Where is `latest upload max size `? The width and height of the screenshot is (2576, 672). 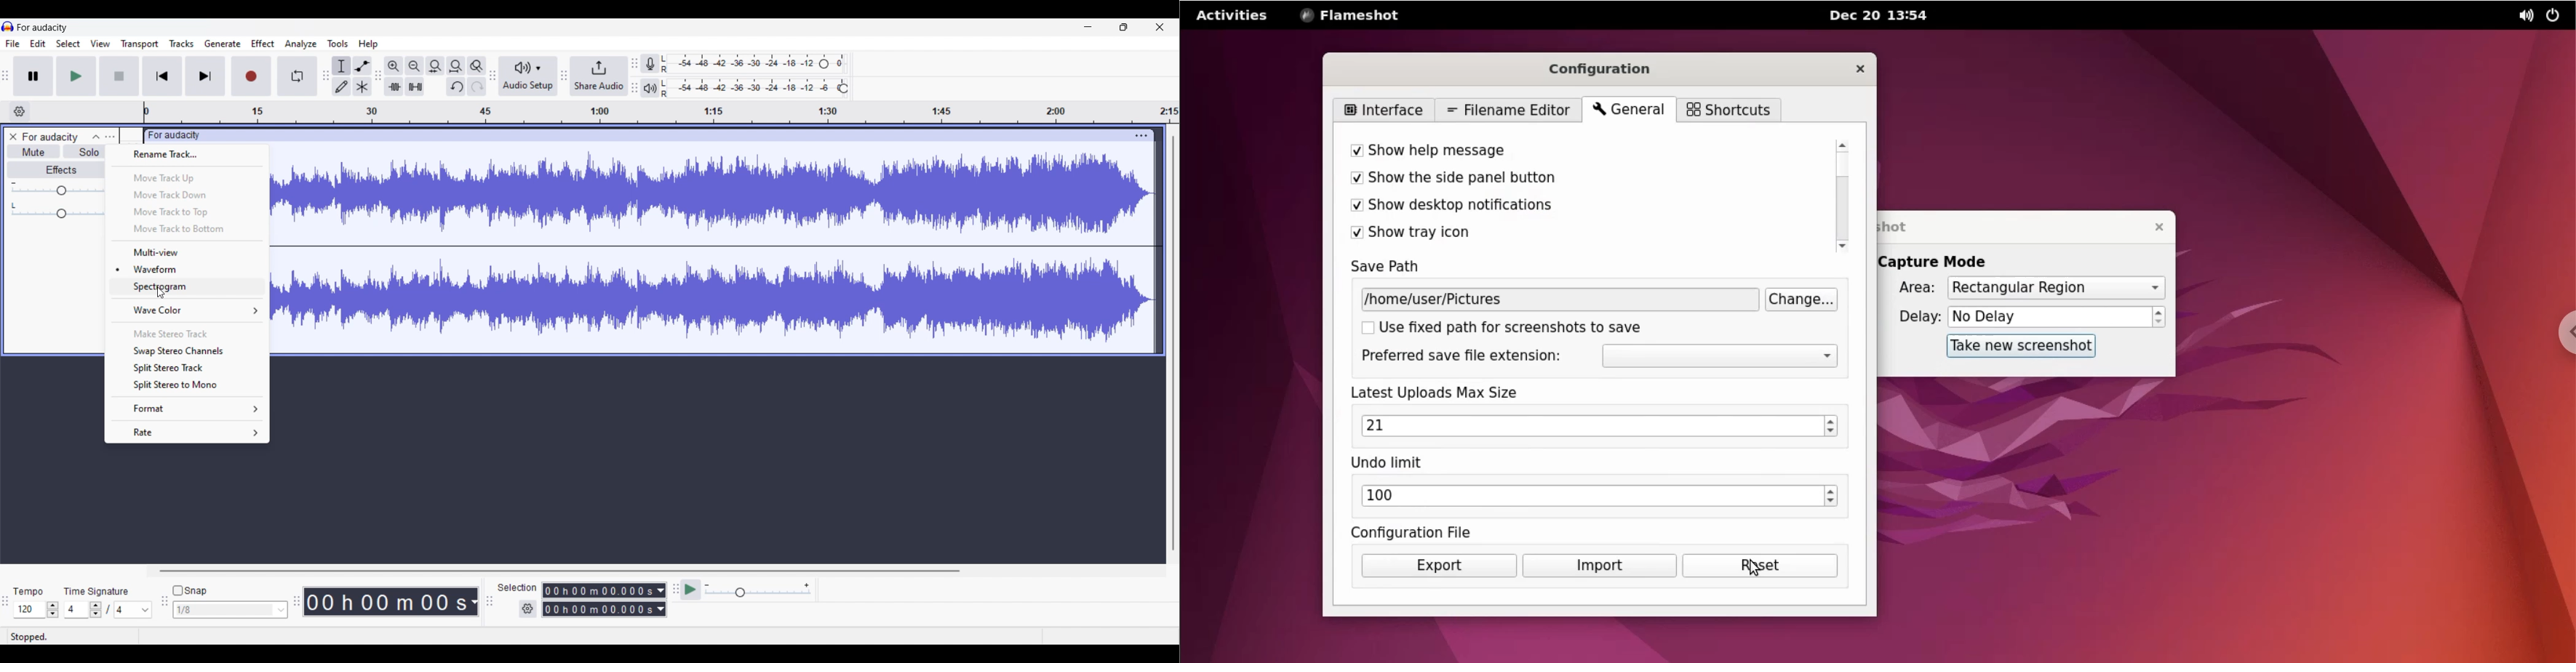
latest upload max size  is located at coordinates (1457, 393).